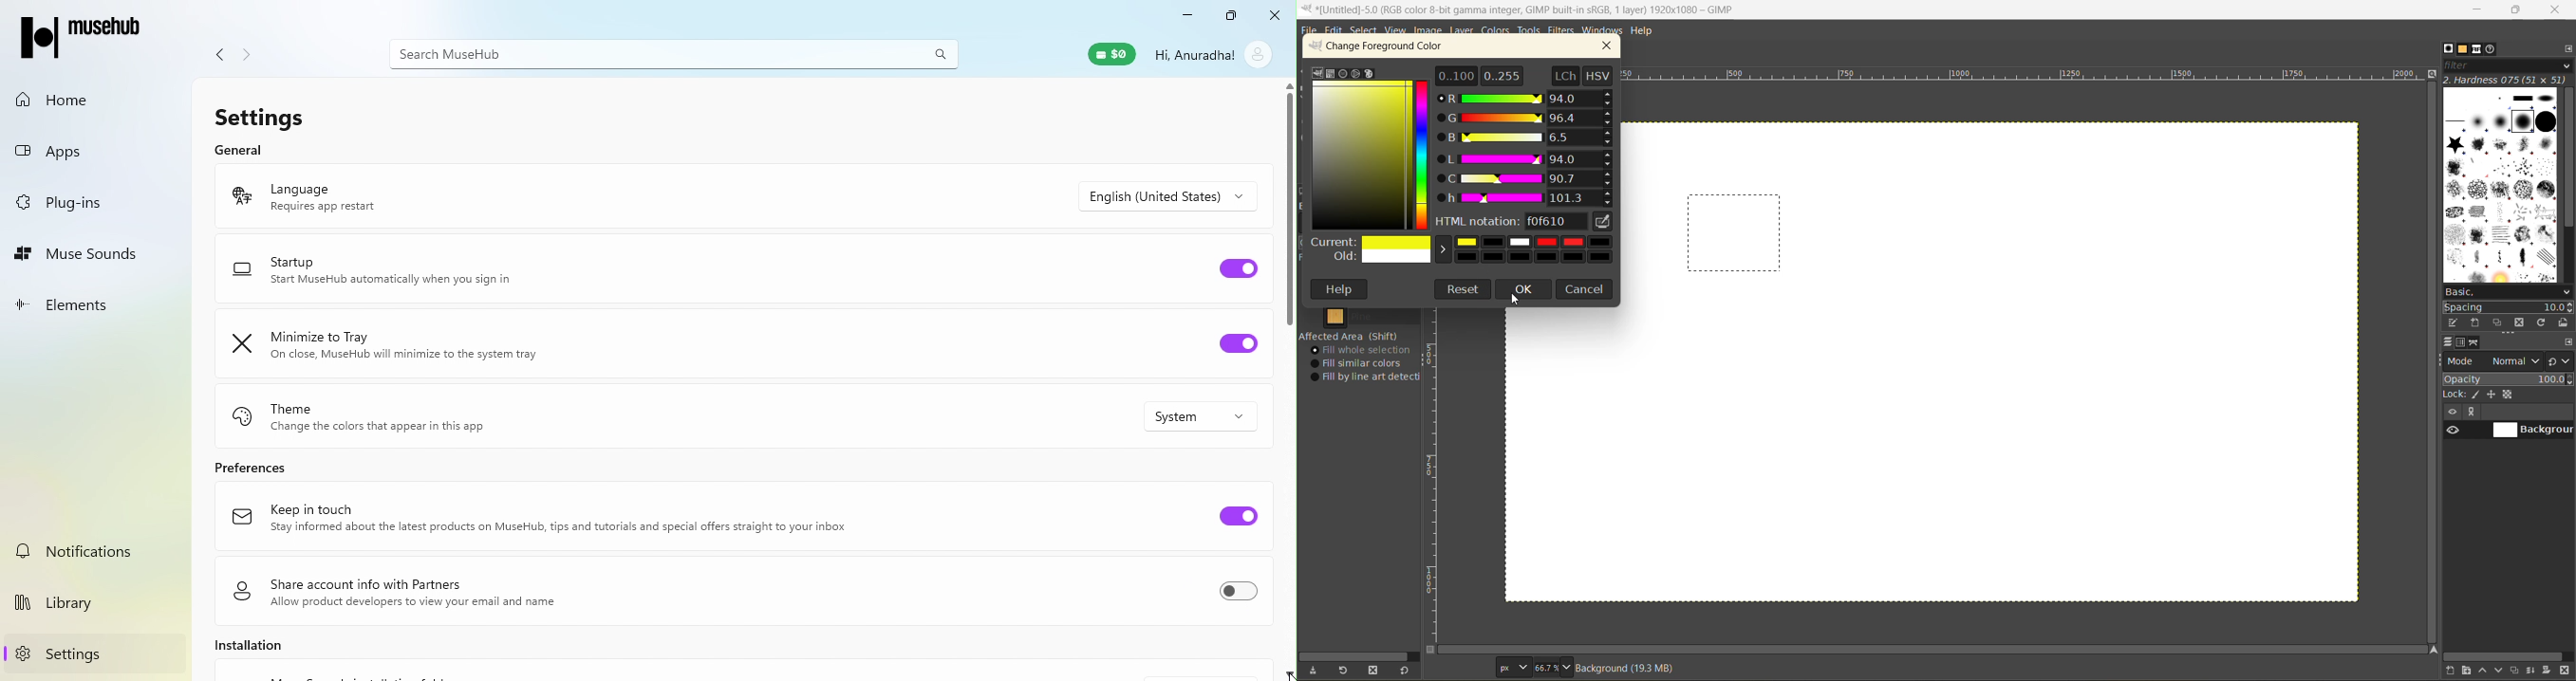 This screenshot has height=700, width=2576. Describe the element at coordinates (1167, 200) in the screenshot. I see `Drop down` at that location.